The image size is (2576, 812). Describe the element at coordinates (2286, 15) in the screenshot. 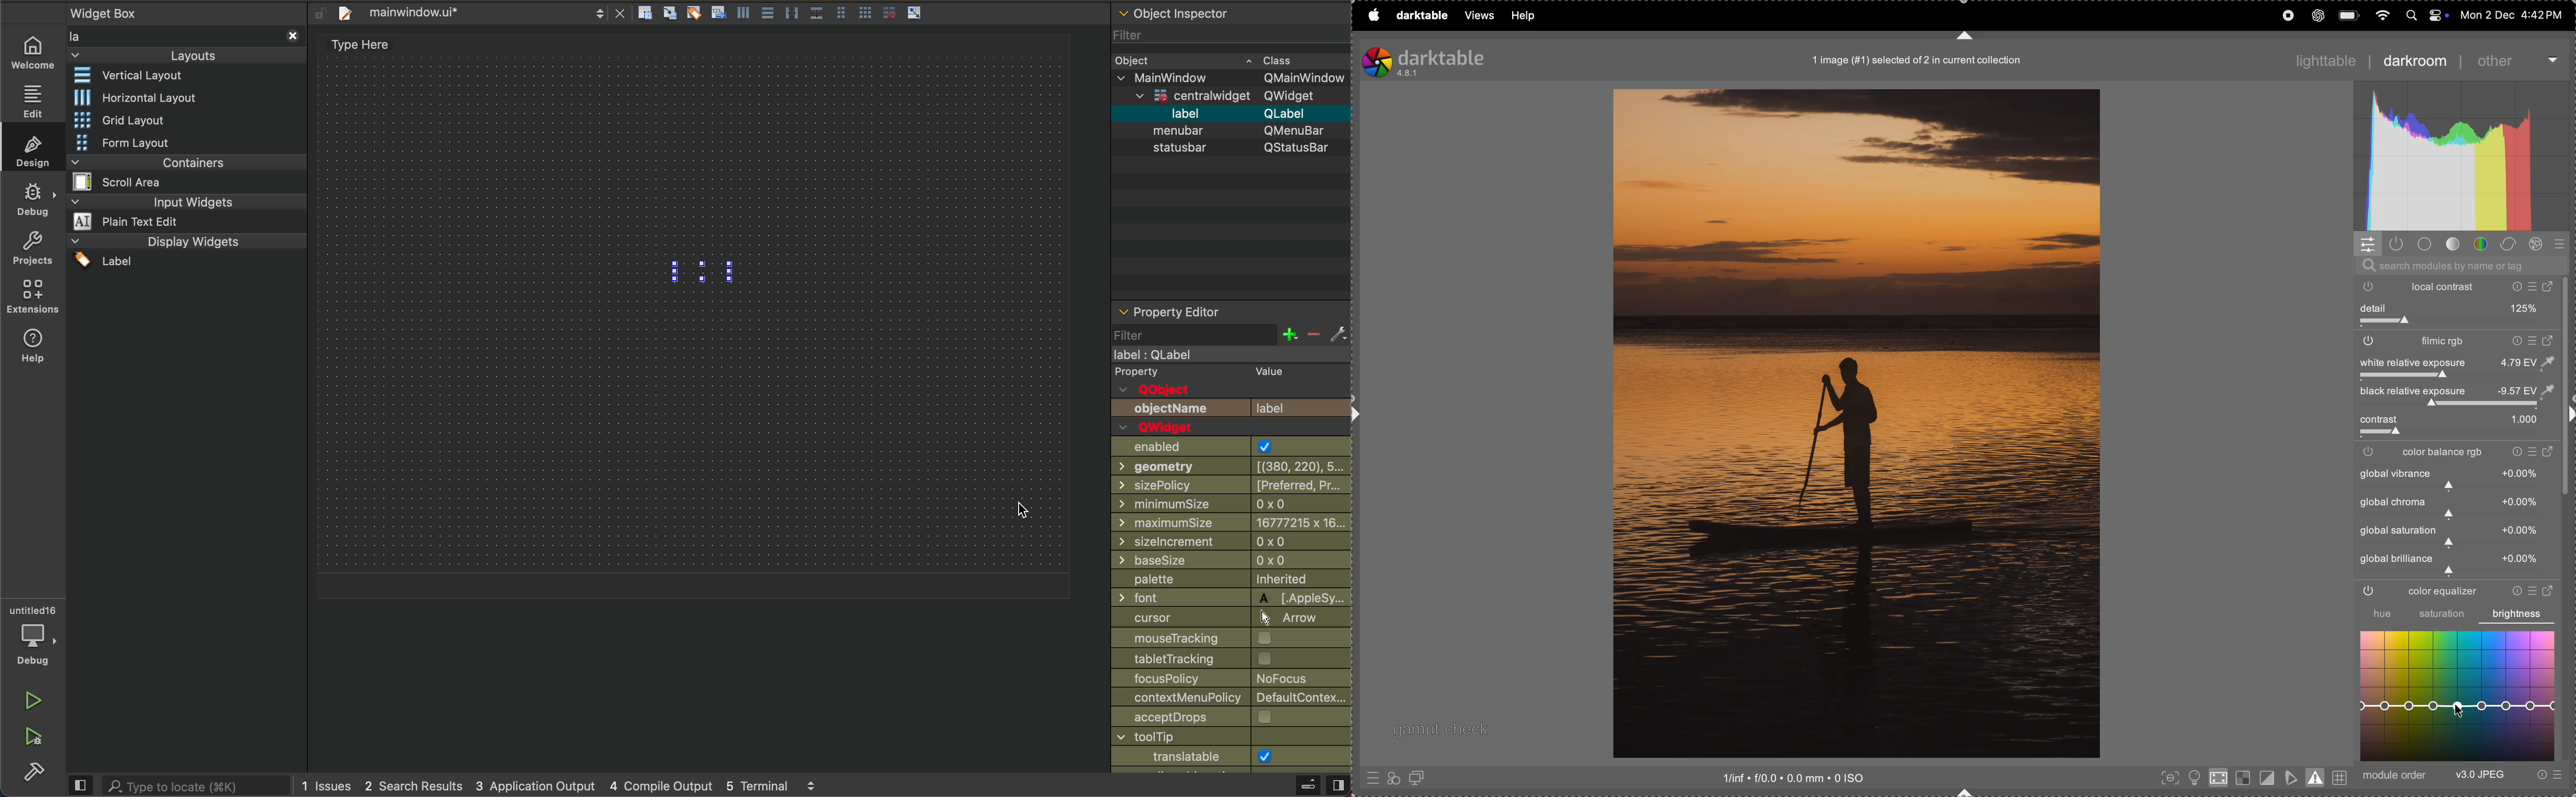

I see `record` at that location.